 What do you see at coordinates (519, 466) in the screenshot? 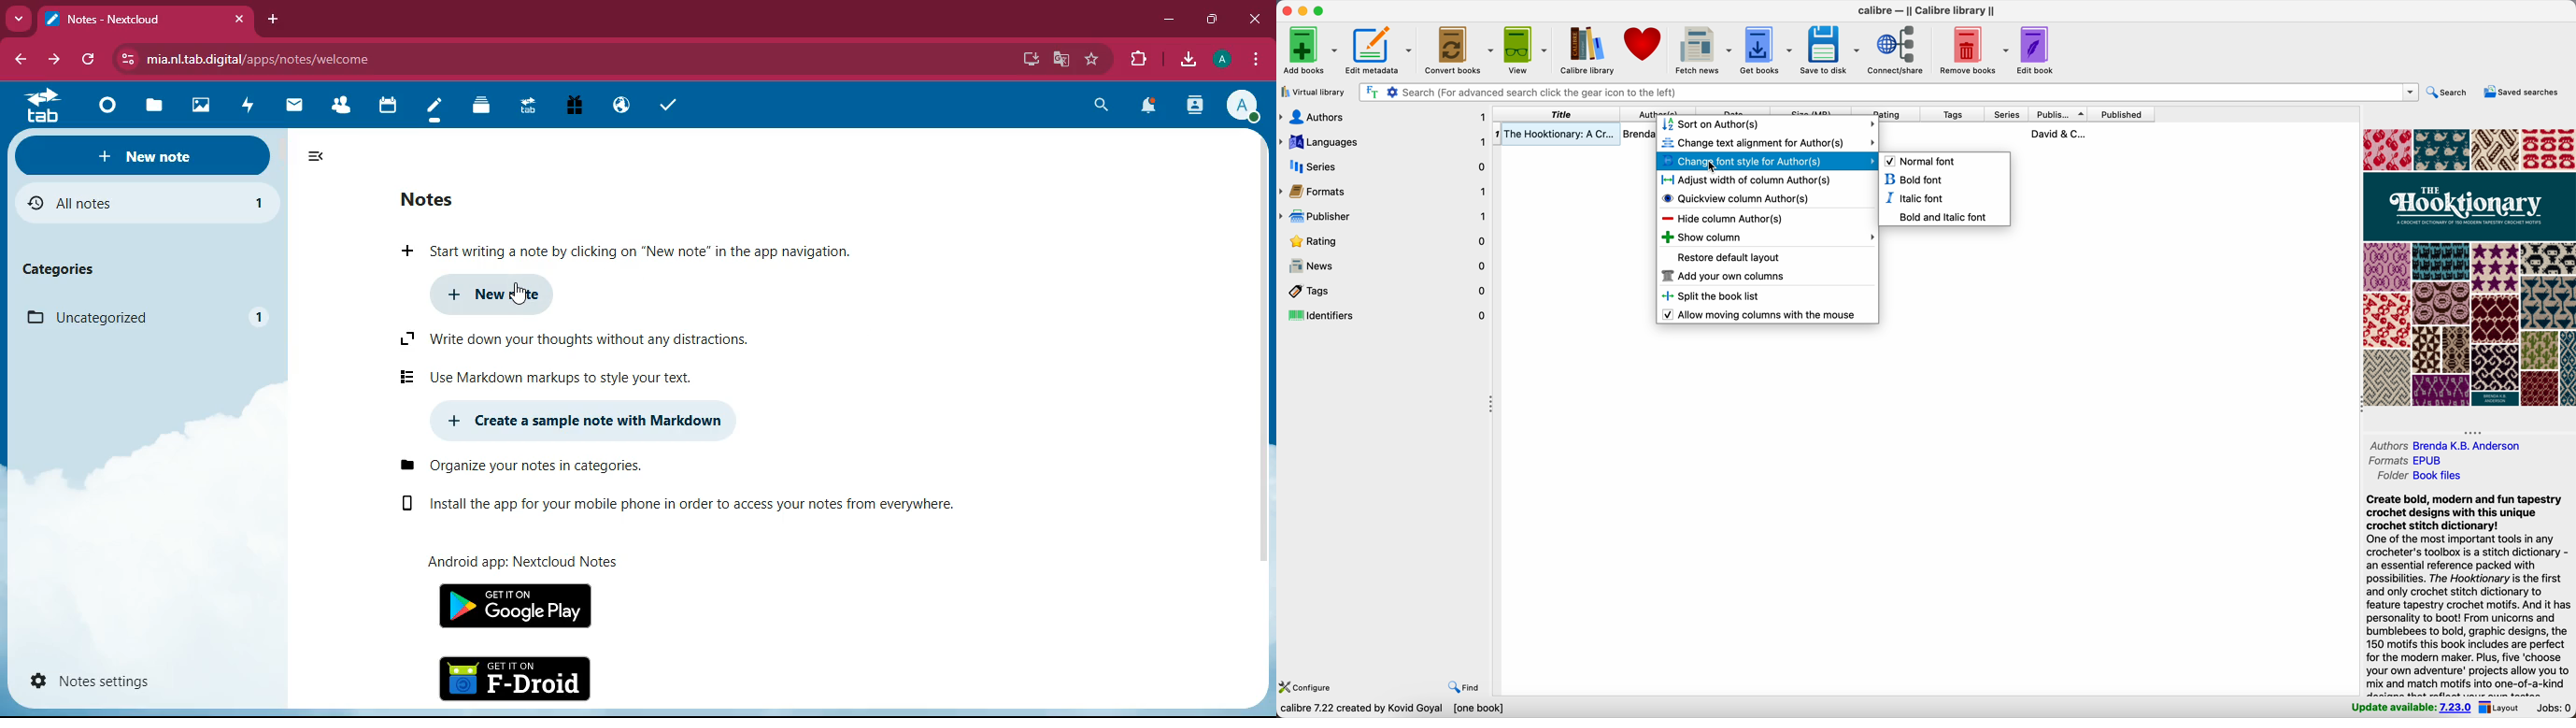
I see `organize` at bounding box center [519, 466].